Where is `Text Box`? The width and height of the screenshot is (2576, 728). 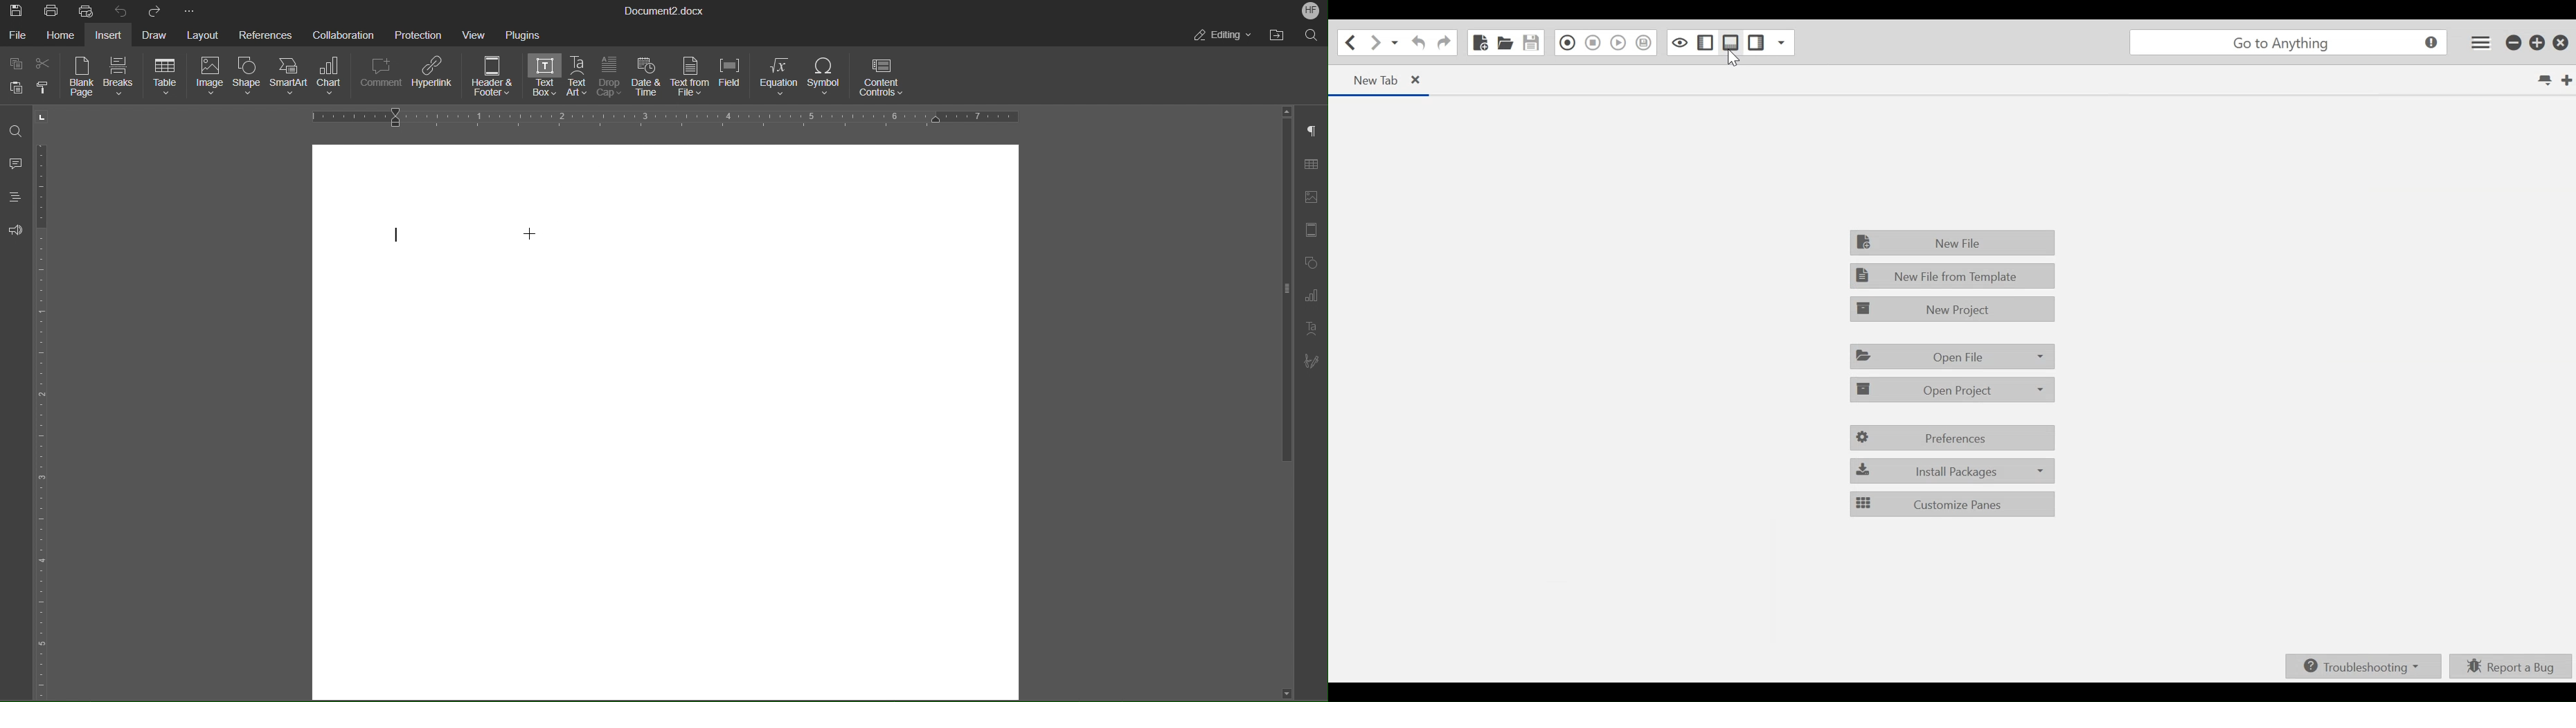 Text Box is located at coordinates (544, 76).